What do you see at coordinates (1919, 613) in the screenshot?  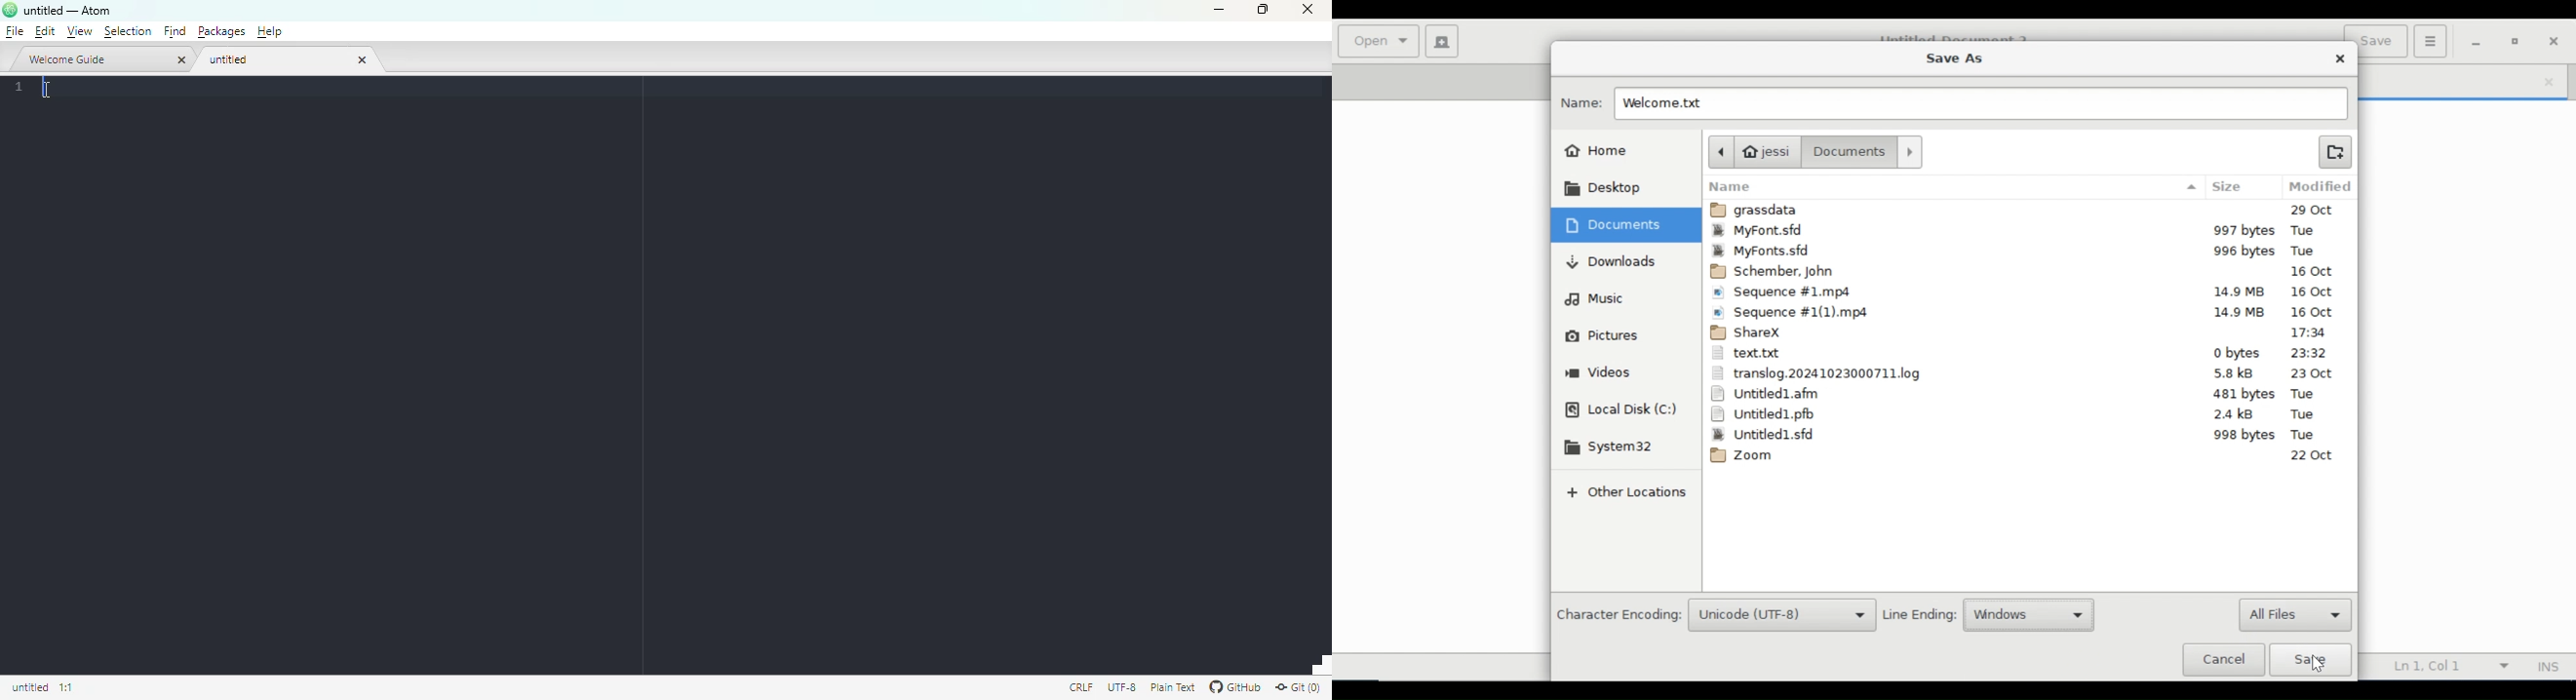 I see `Line Ending` at bounding box center [1919, 613].